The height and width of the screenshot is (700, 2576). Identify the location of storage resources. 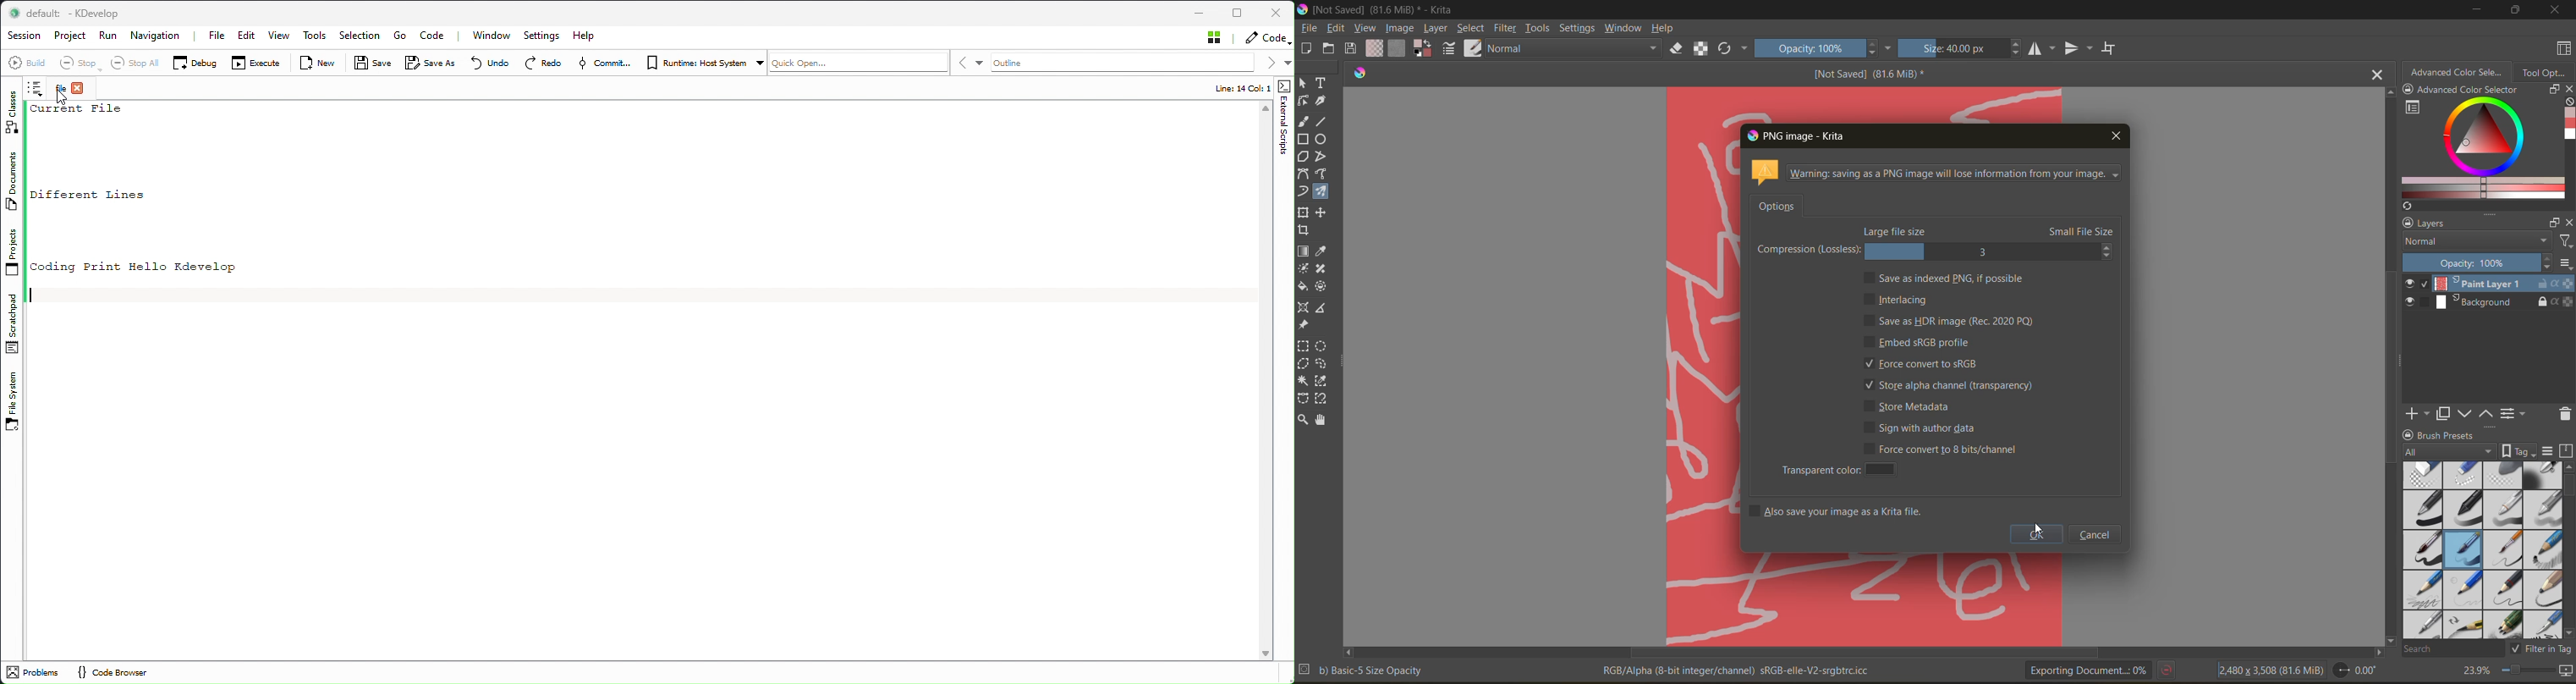
(2568, 452).